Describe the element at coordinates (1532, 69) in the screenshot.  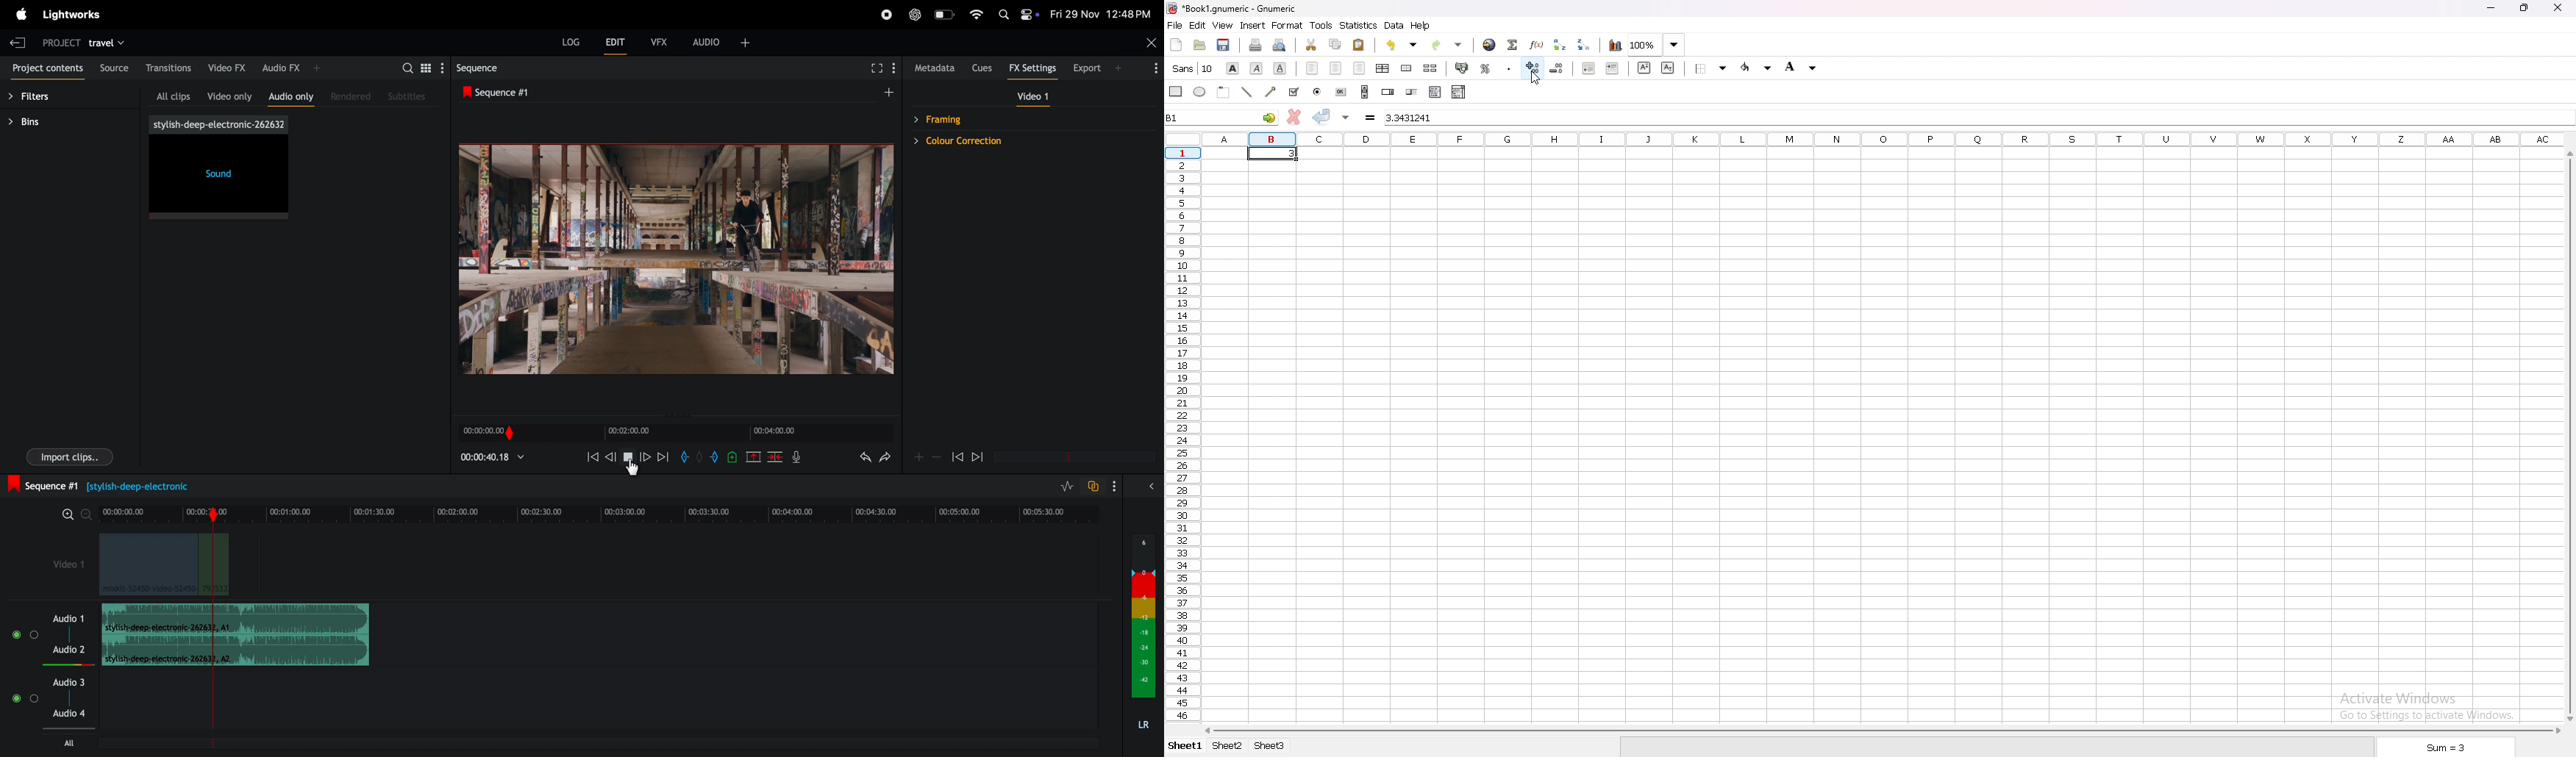
I see `increase decimal` at that location.